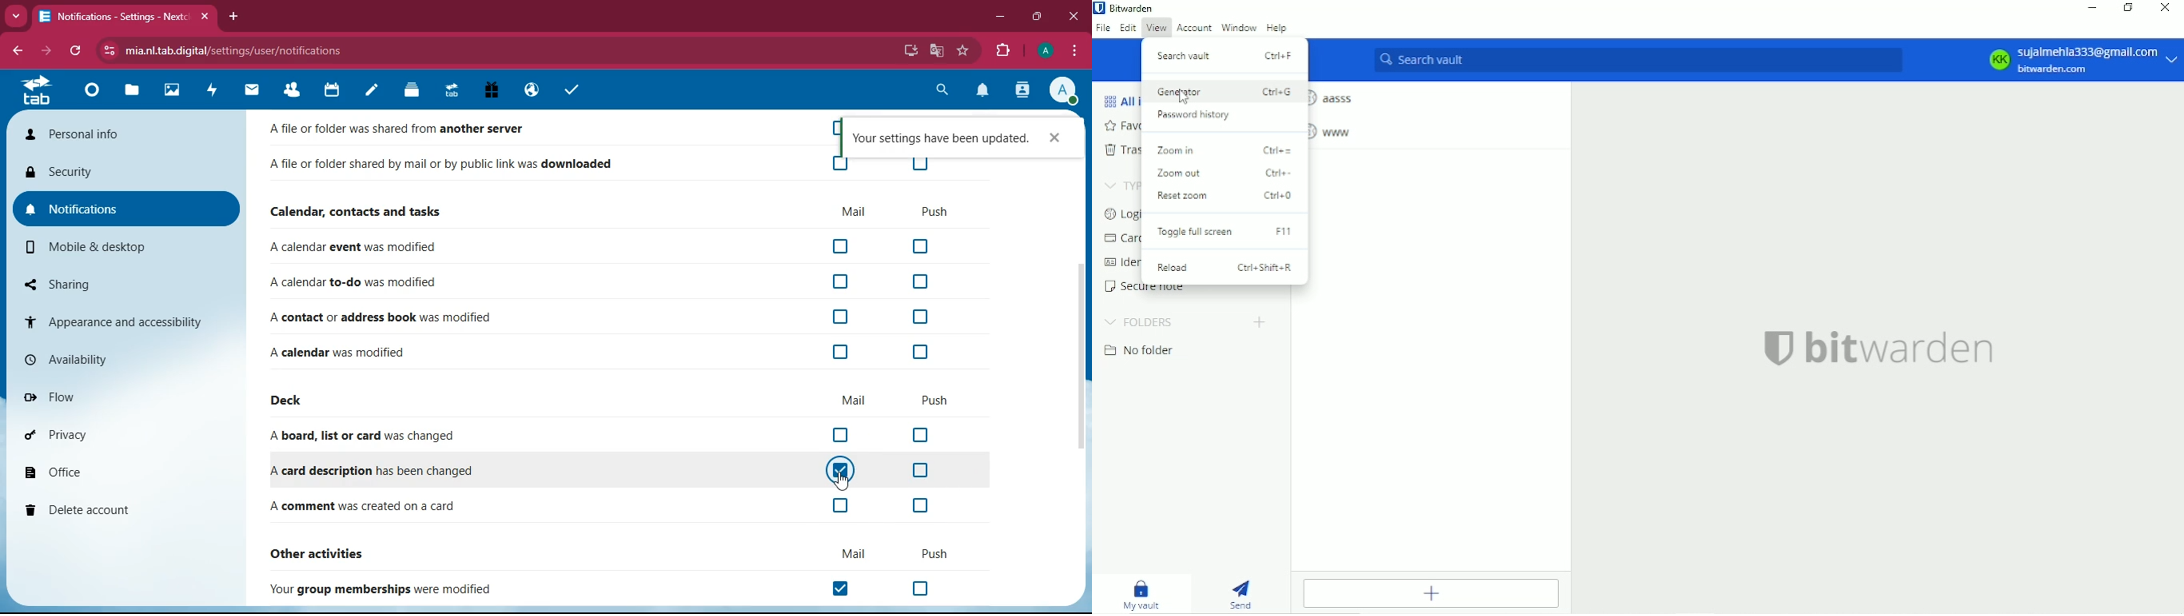  I want to click on activity, so click(213, 90).